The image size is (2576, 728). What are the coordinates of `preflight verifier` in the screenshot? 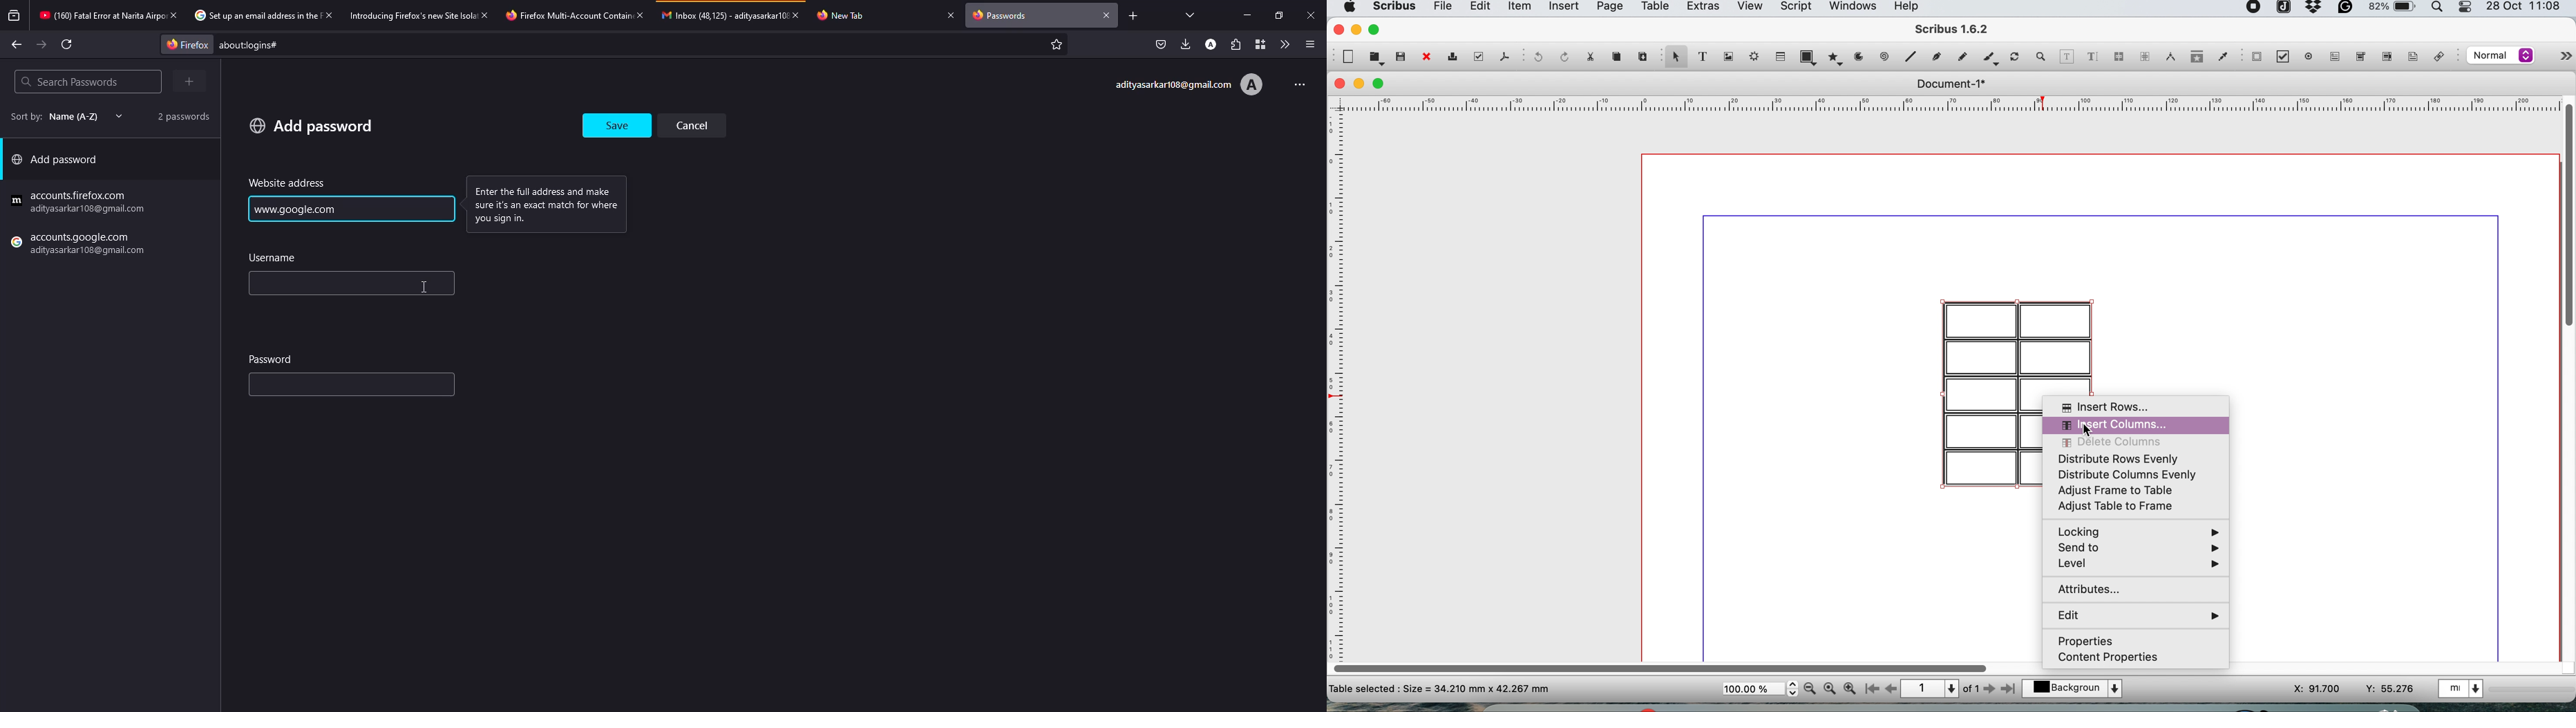 It's located at (1476, 56).